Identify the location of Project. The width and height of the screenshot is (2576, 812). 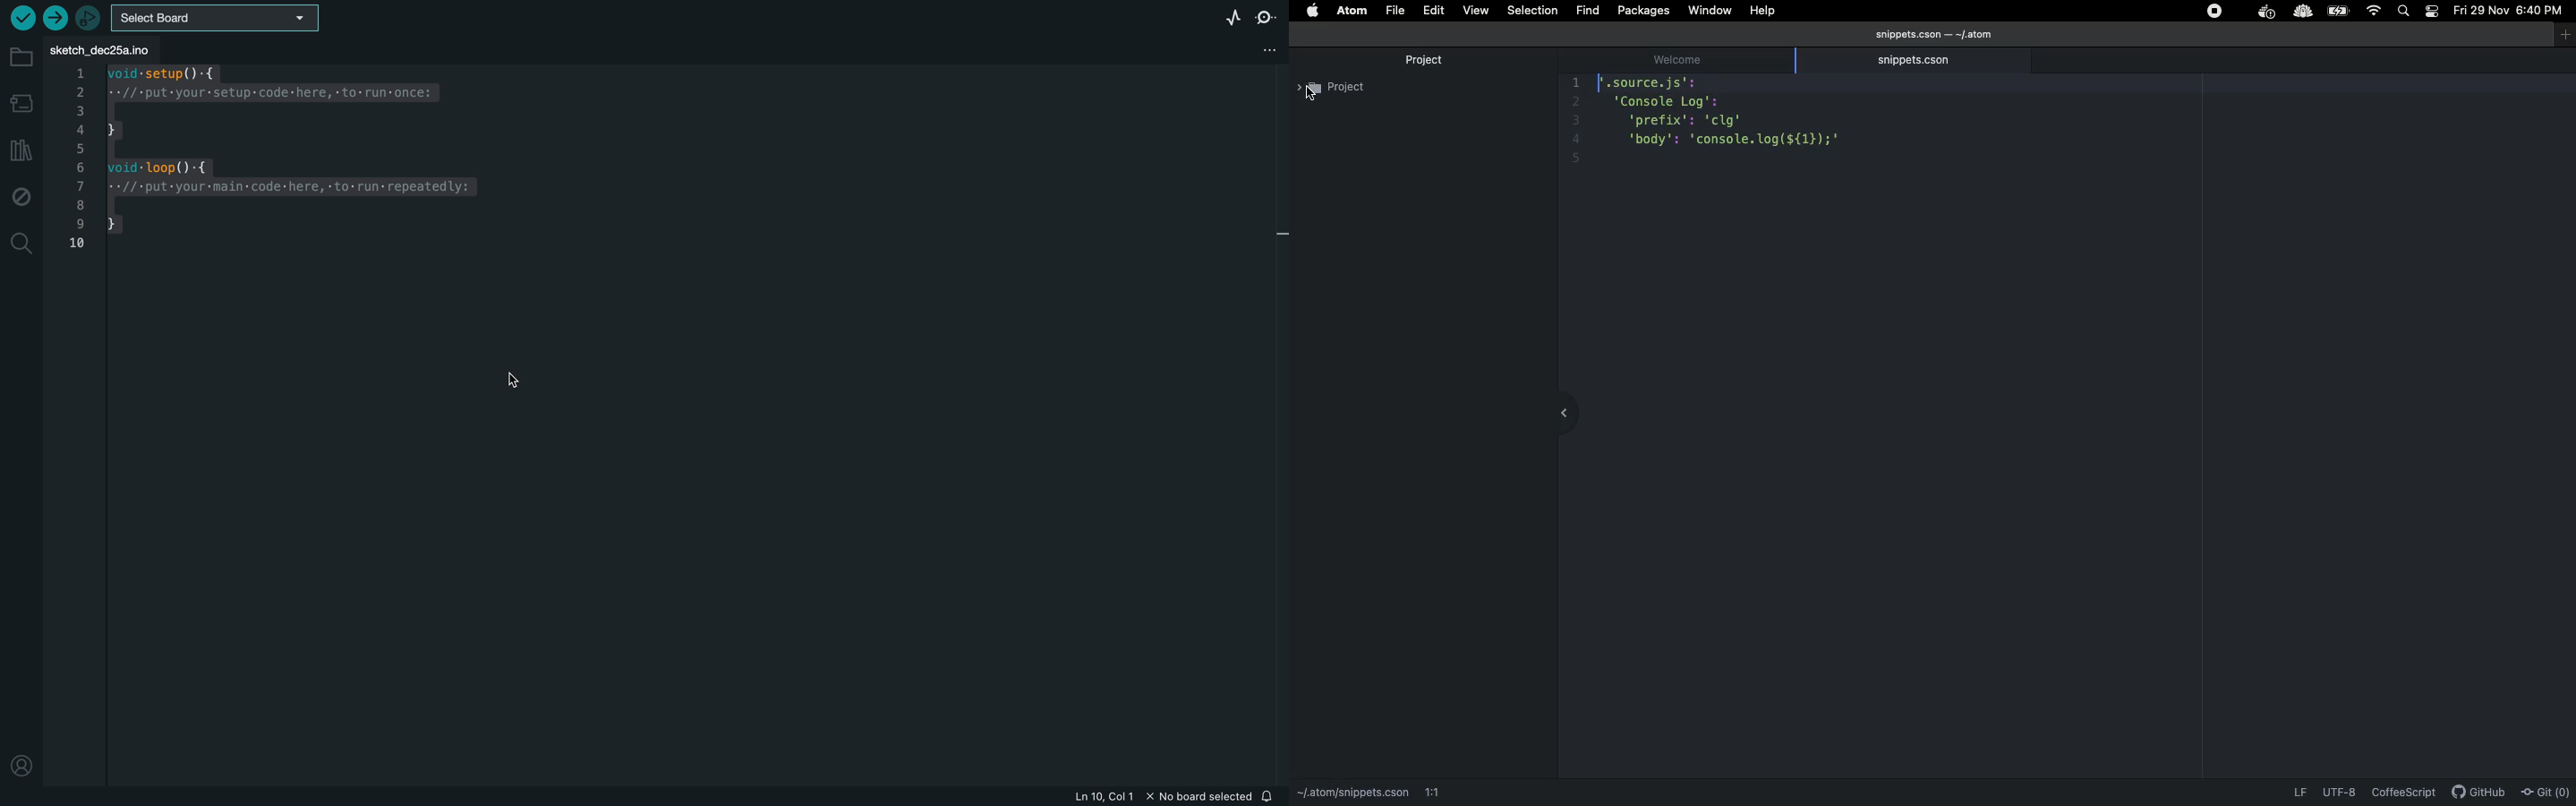
(1424, 60).